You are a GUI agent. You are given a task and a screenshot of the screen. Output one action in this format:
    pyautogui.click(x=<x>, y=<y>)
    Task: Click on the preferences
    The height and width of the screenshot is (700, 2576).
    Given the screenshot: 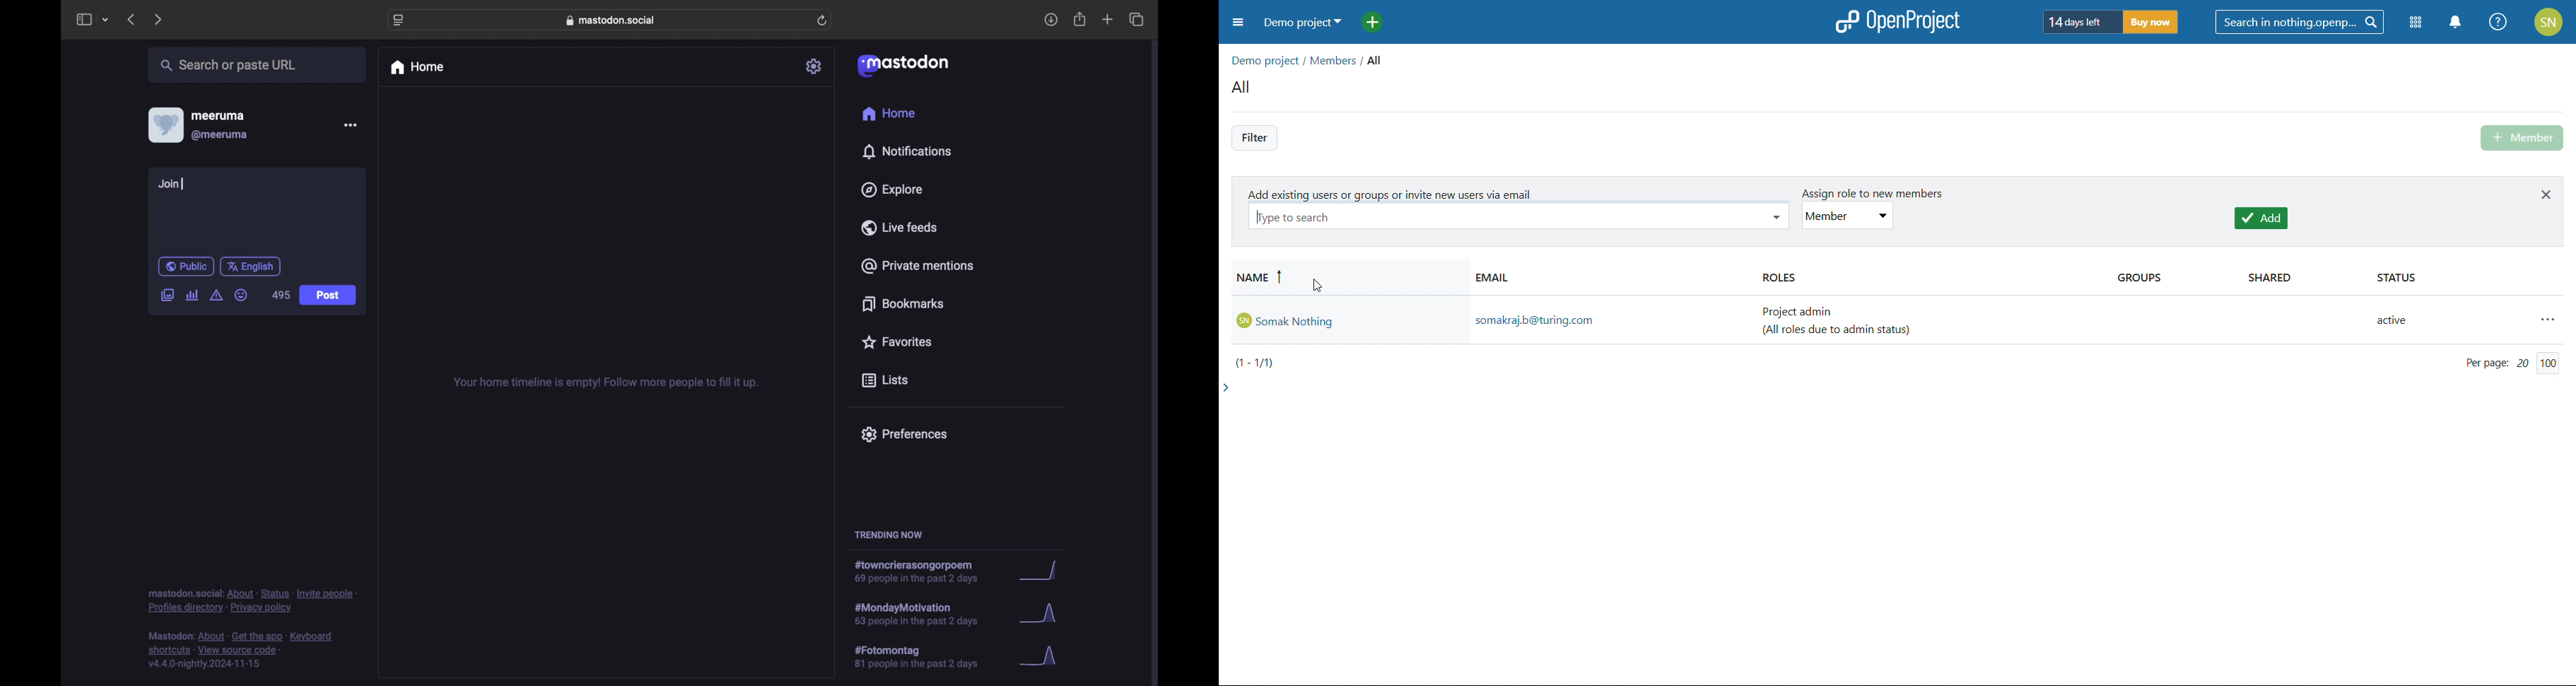 What is the action you would take?
    pyautogui.click(x=903, y=433)
    